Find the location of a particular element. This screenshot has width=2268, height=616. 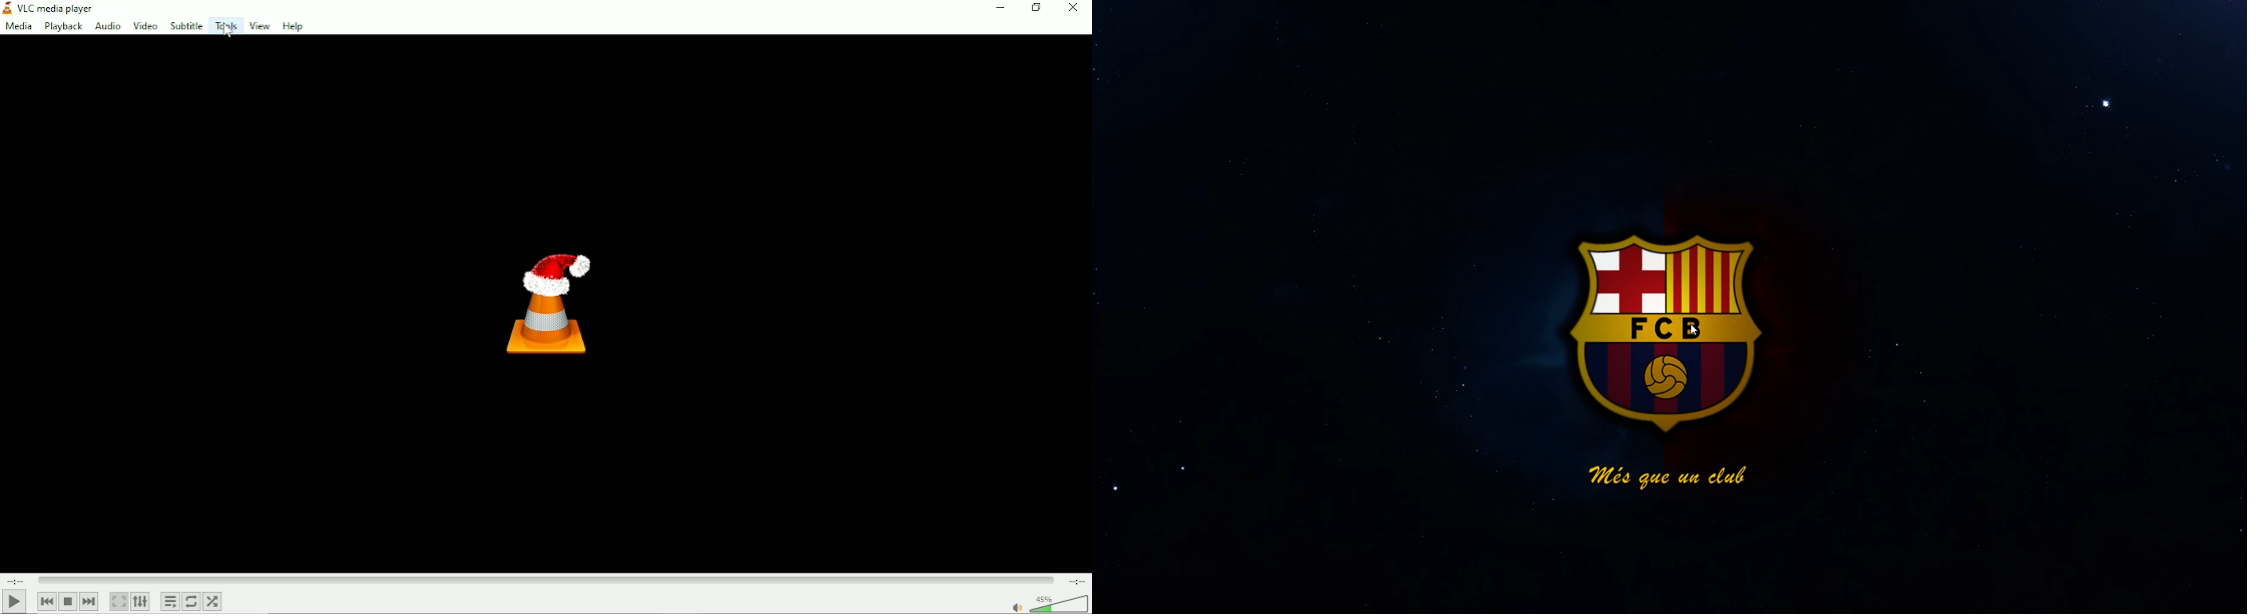

desktop is located at coordinates (1669, 308).